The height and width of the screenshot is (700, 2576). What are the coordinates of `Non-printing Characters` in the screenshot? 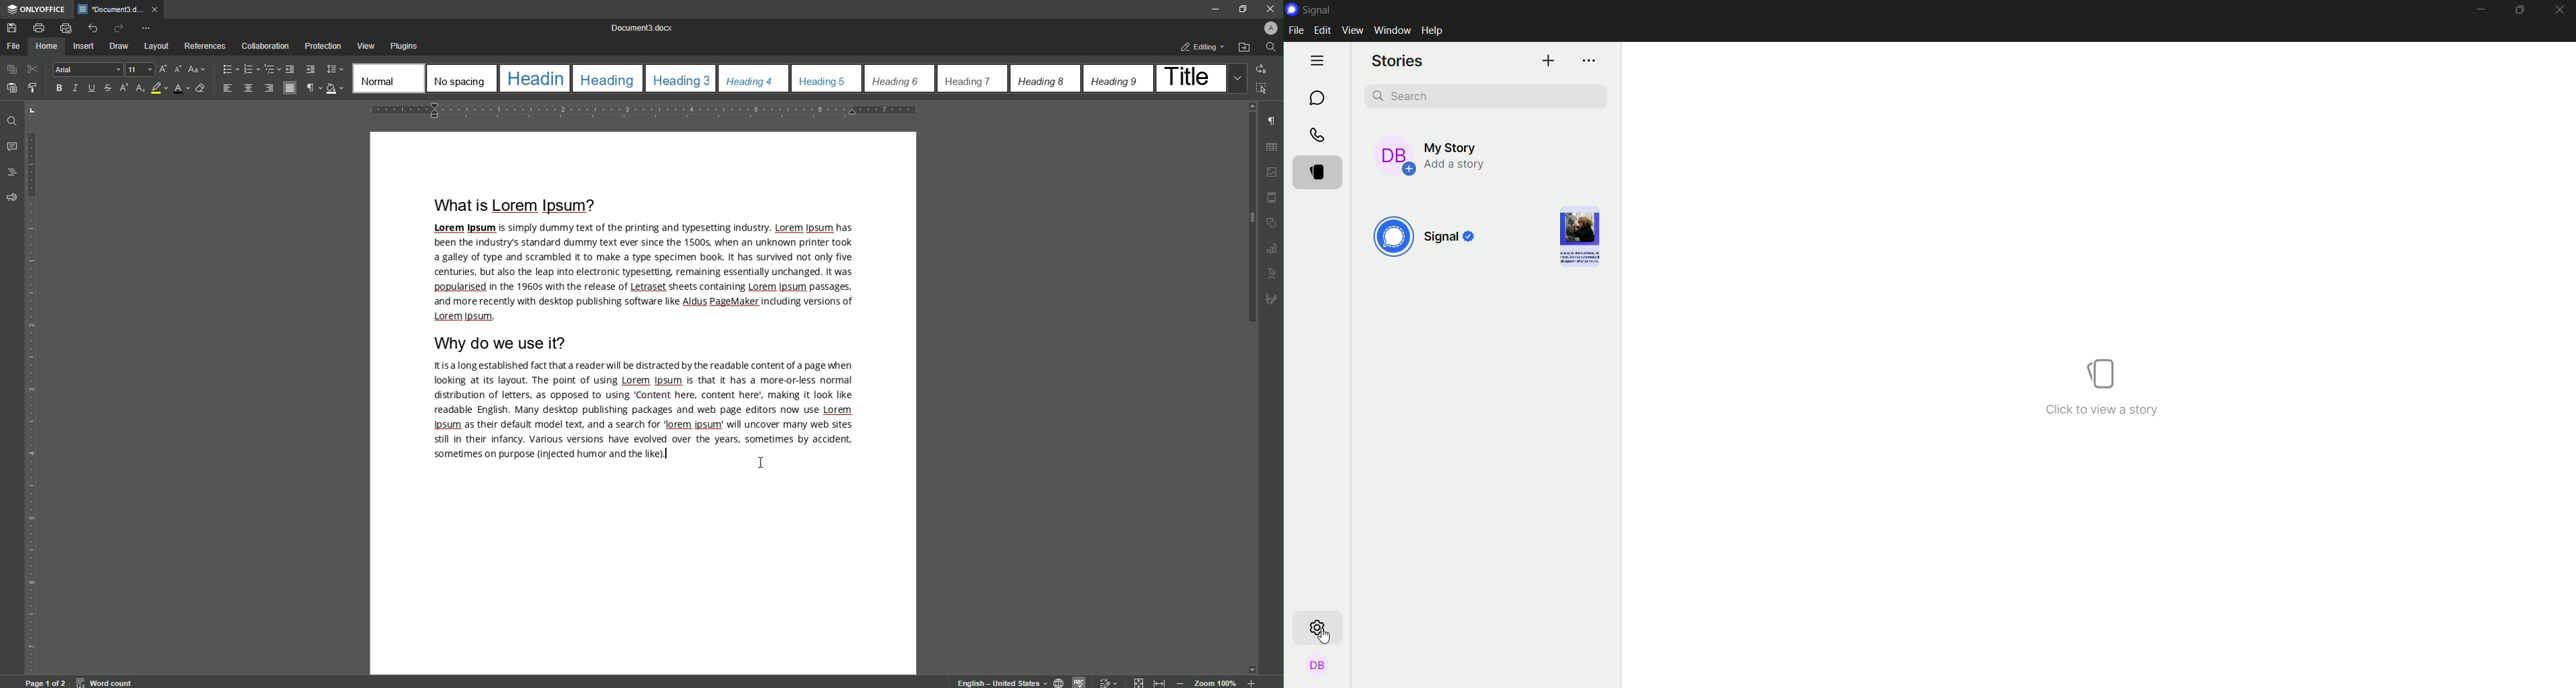 It's located at (311, 89).